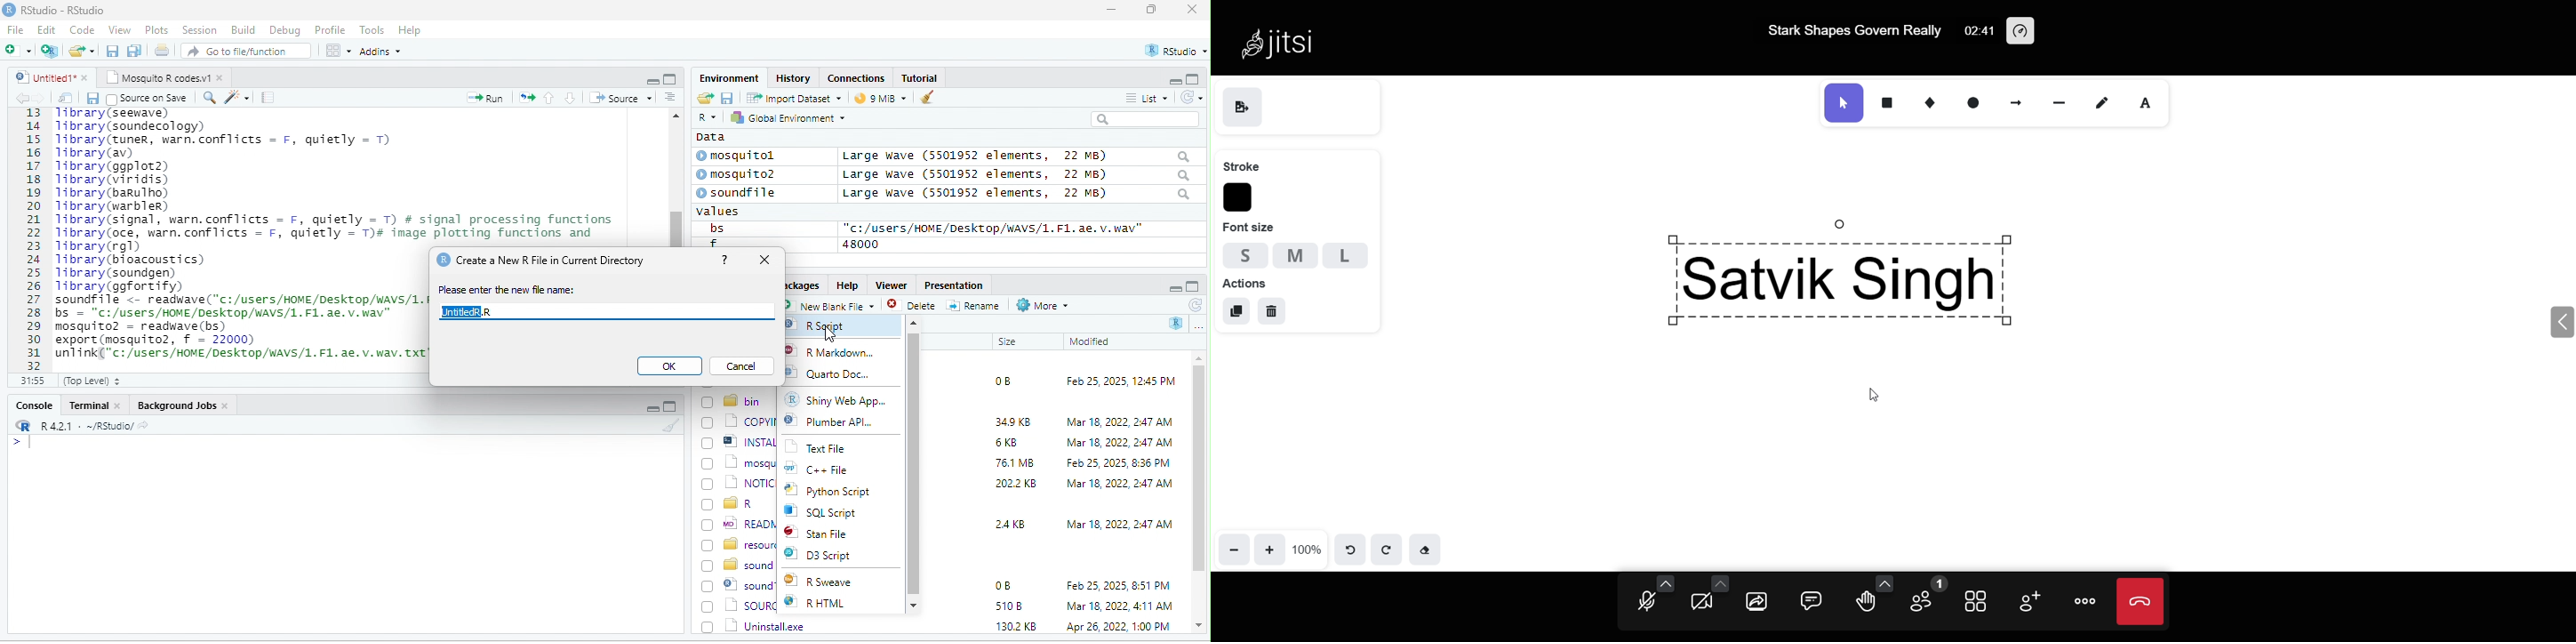  What do you see at coordinates (1192, 11) in the screenshot?
I see `close` at bounding box center [1192, 11].